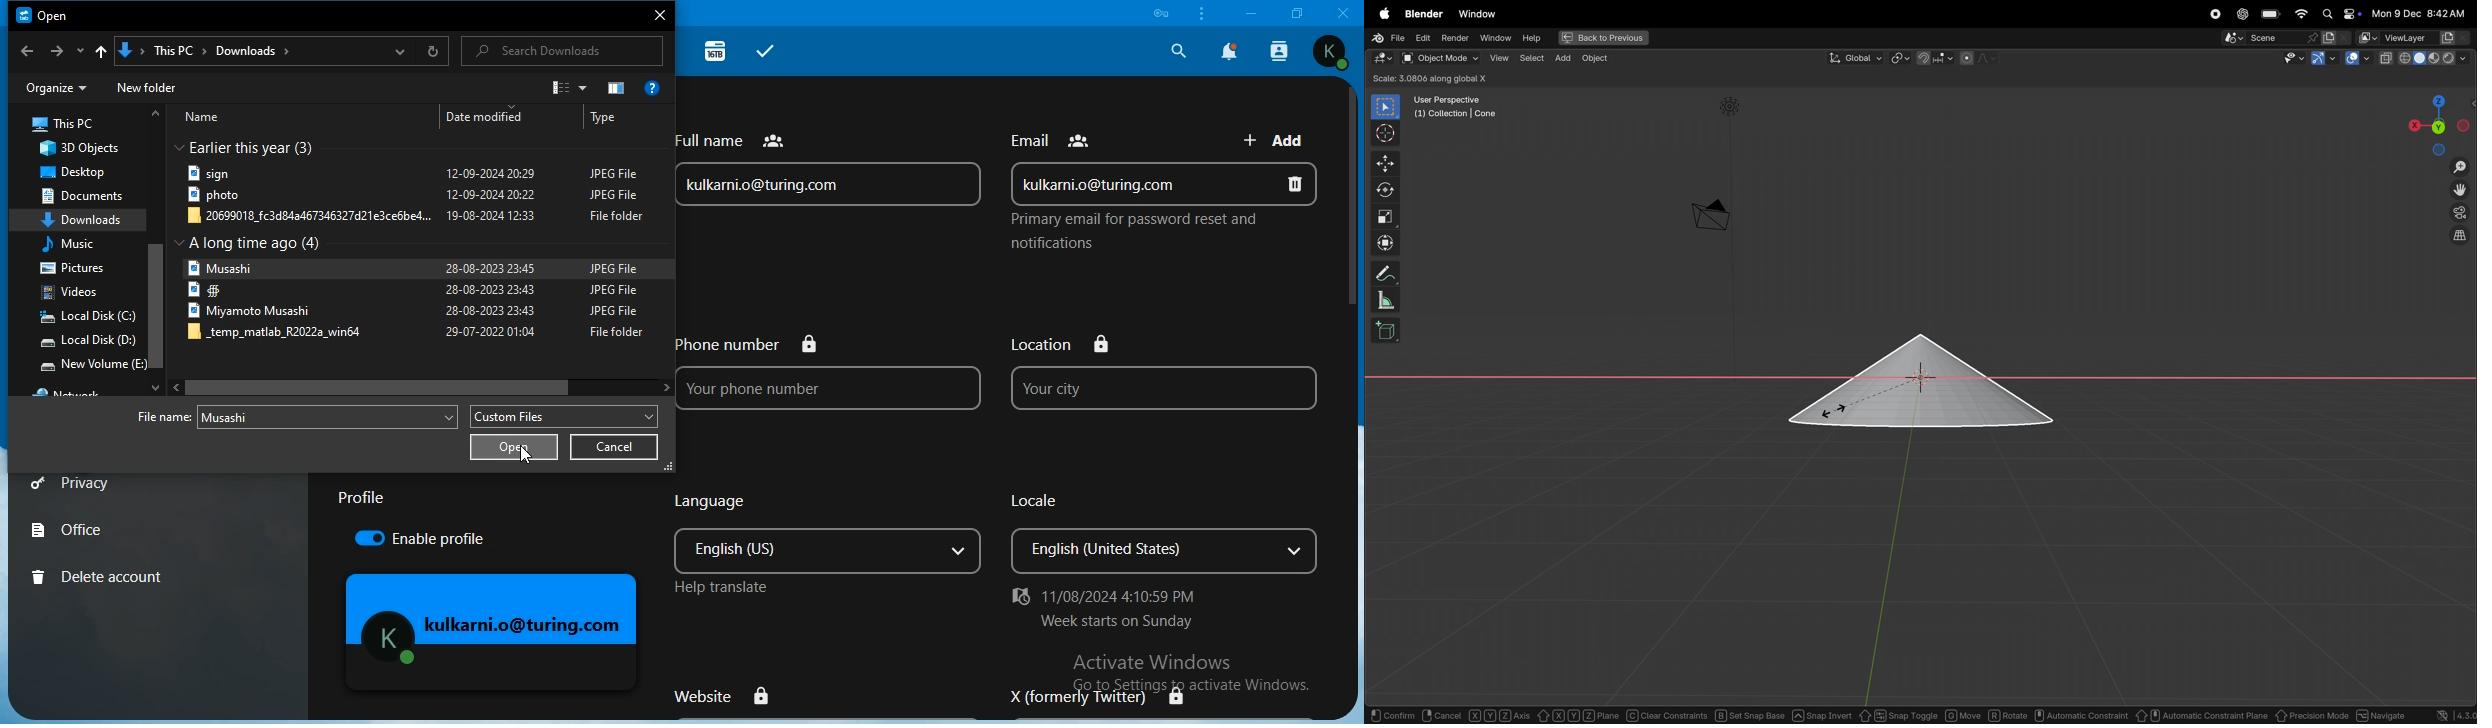  What do you see at coordinates (2448, 78) in the screenshot?
I see `options` at bounding box center [2448, 78].